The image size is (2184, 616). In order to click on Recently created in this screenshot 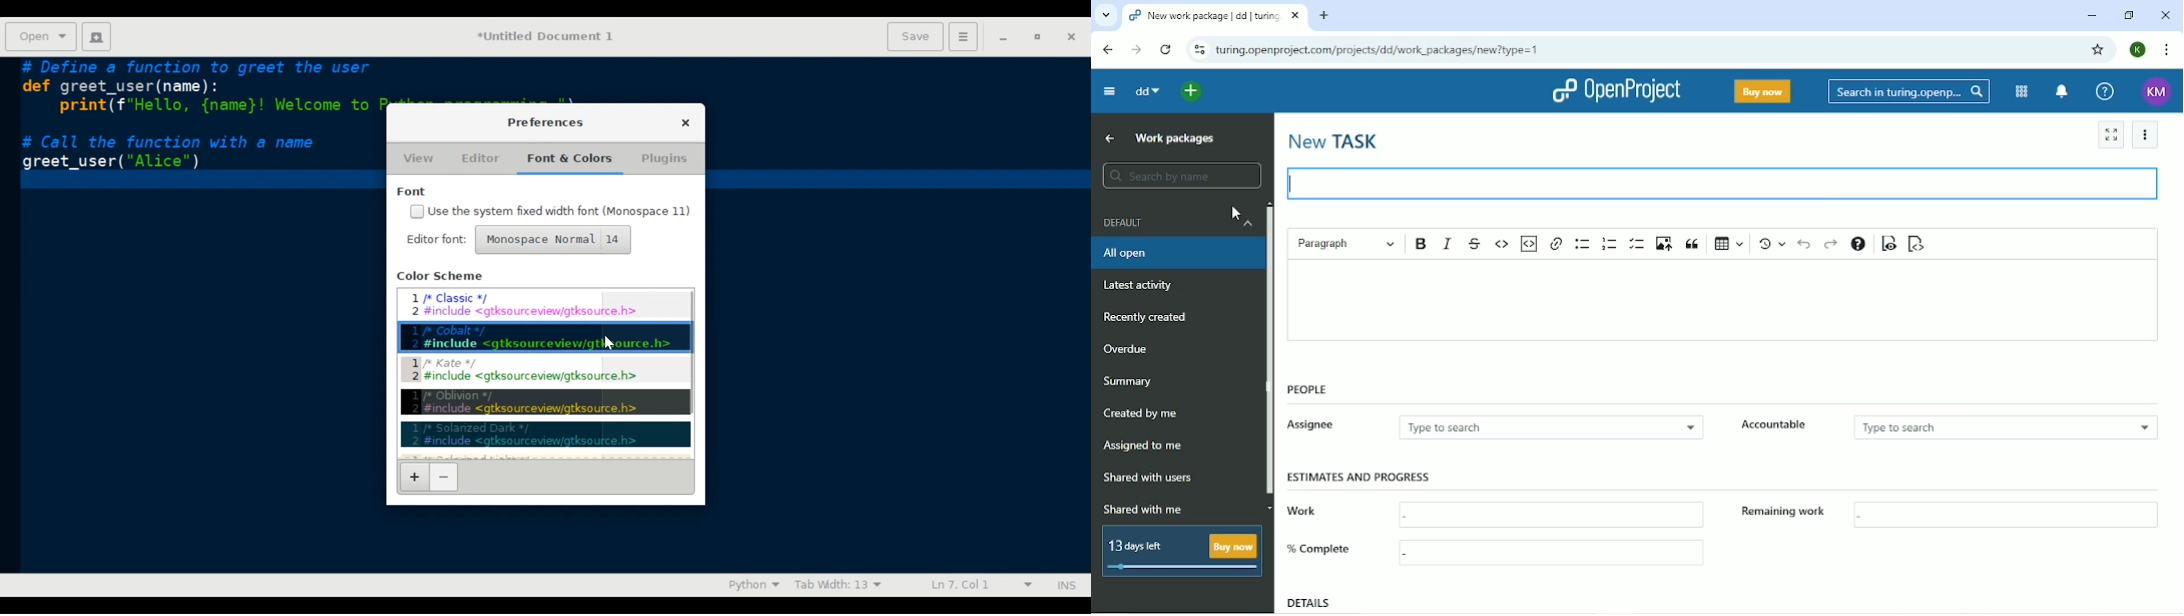, I will do `click(1147, 317)`.